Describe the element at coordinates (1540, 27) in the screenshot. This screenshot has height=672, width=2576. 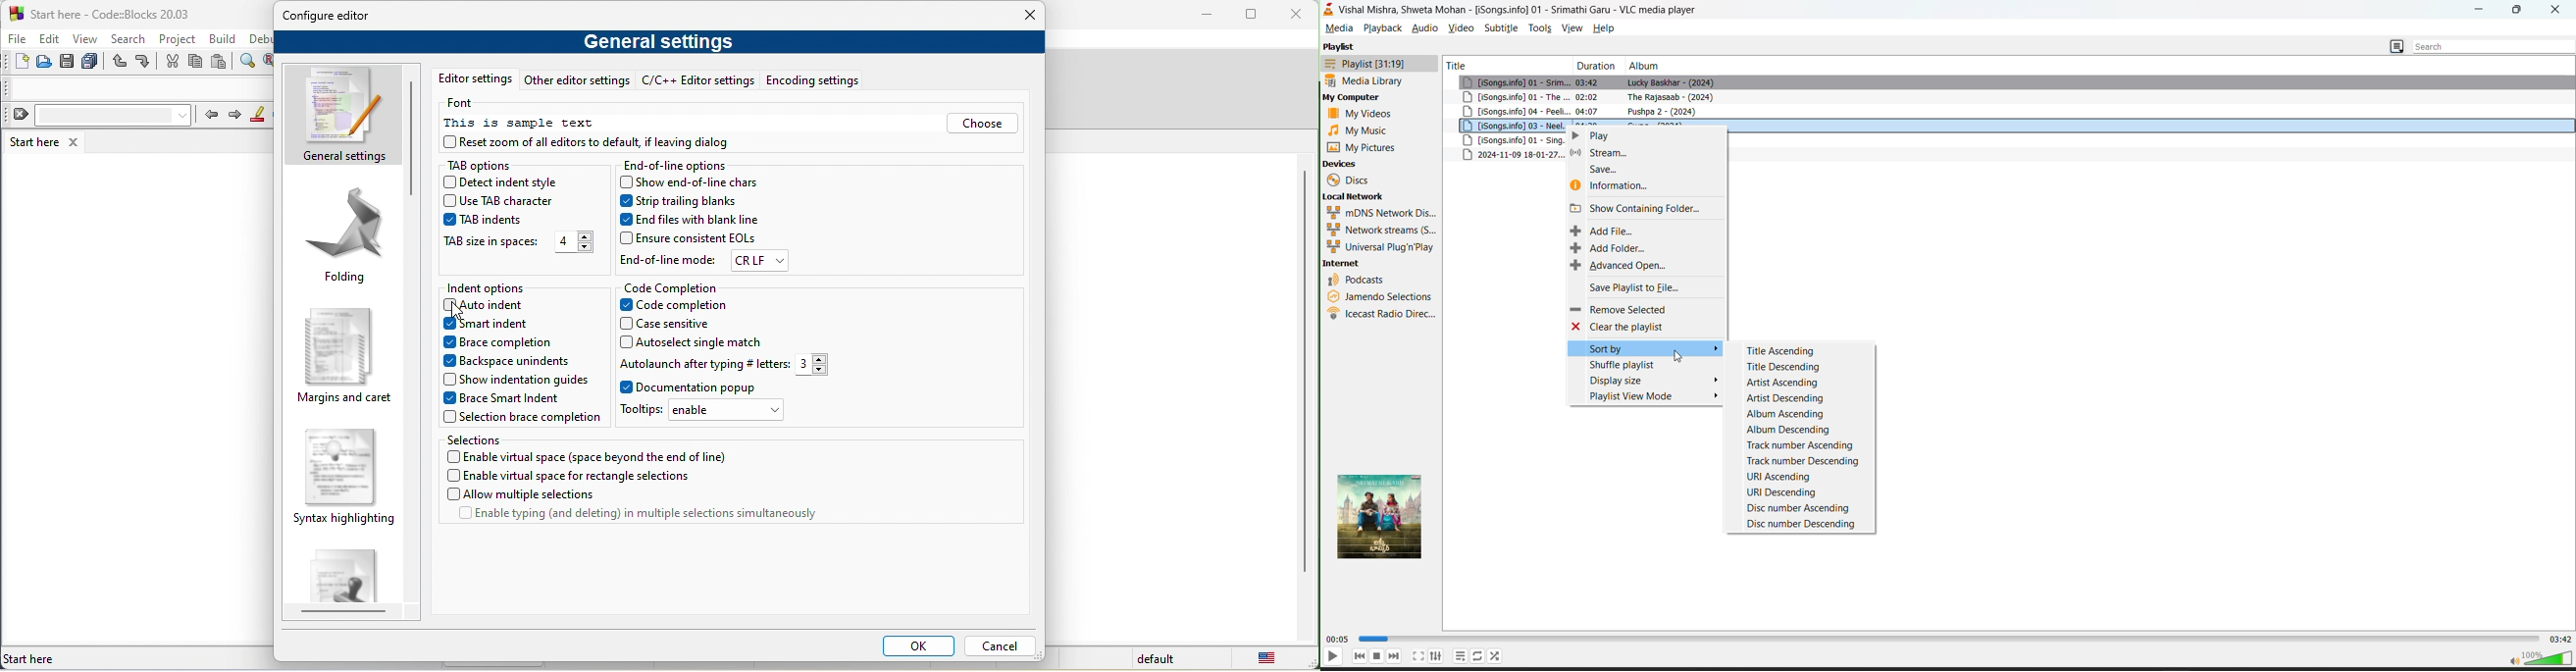
I see `tools` at that location.